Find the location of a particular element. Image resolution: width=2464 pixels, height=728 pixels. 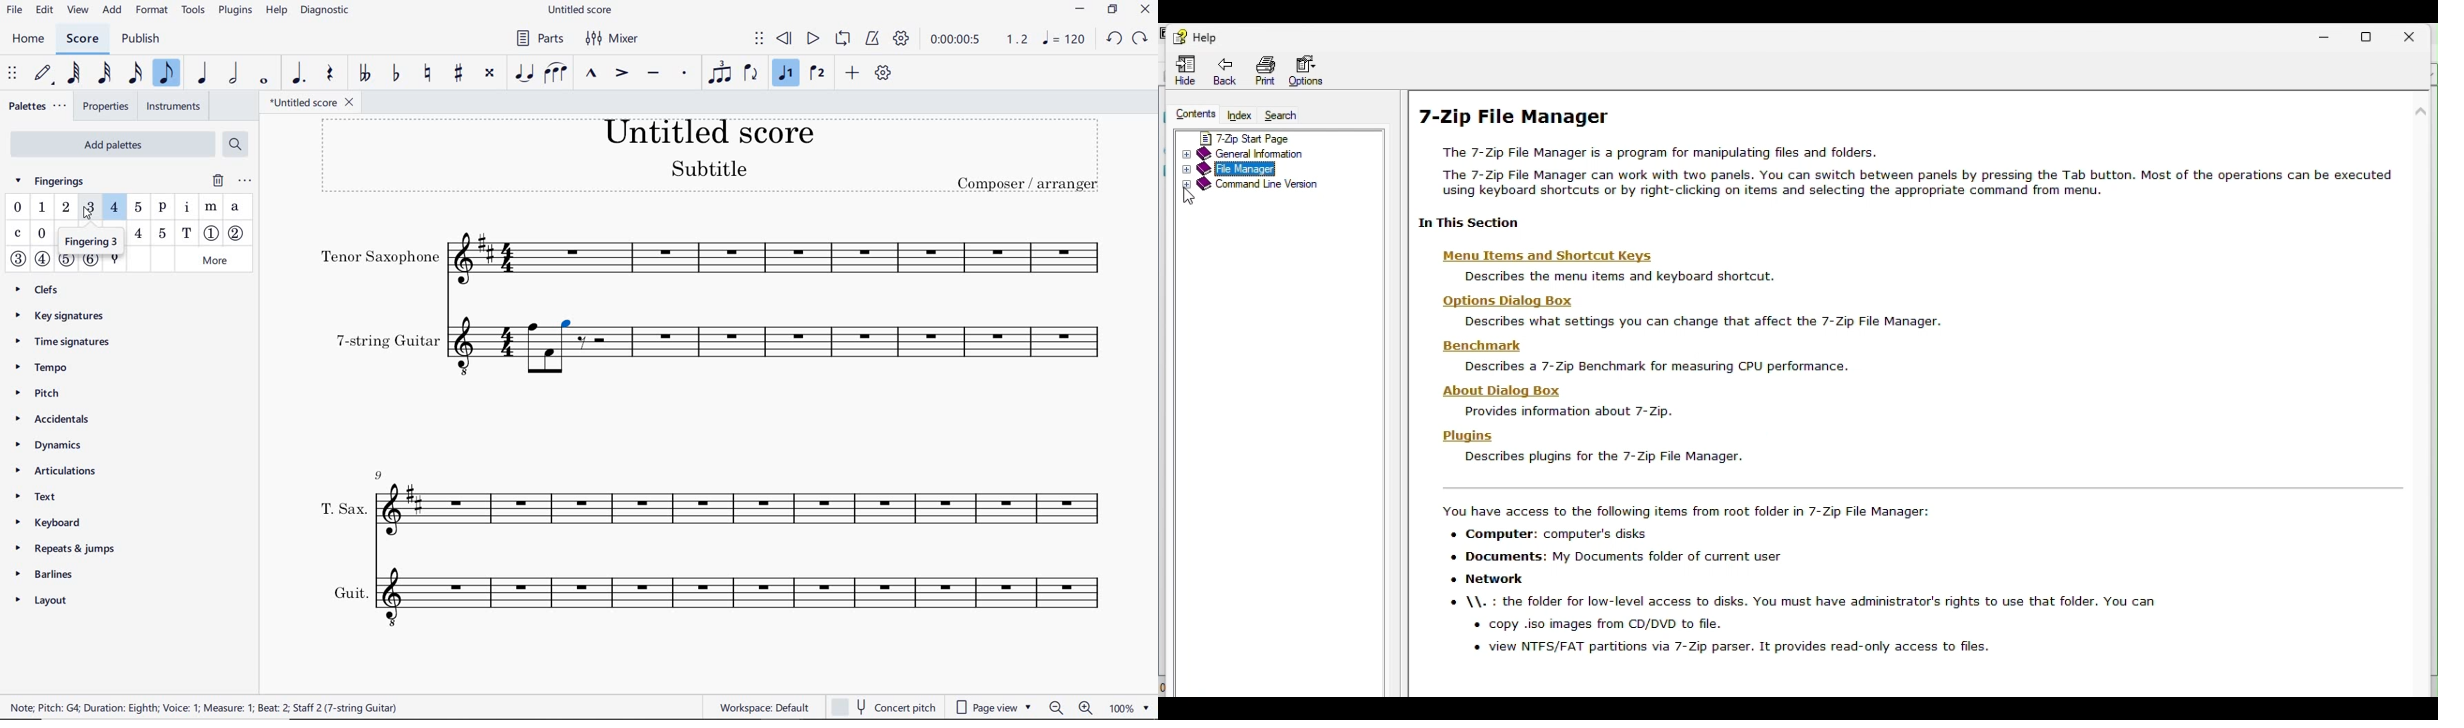

KEYBOARD is located at coordinates (64, 523).